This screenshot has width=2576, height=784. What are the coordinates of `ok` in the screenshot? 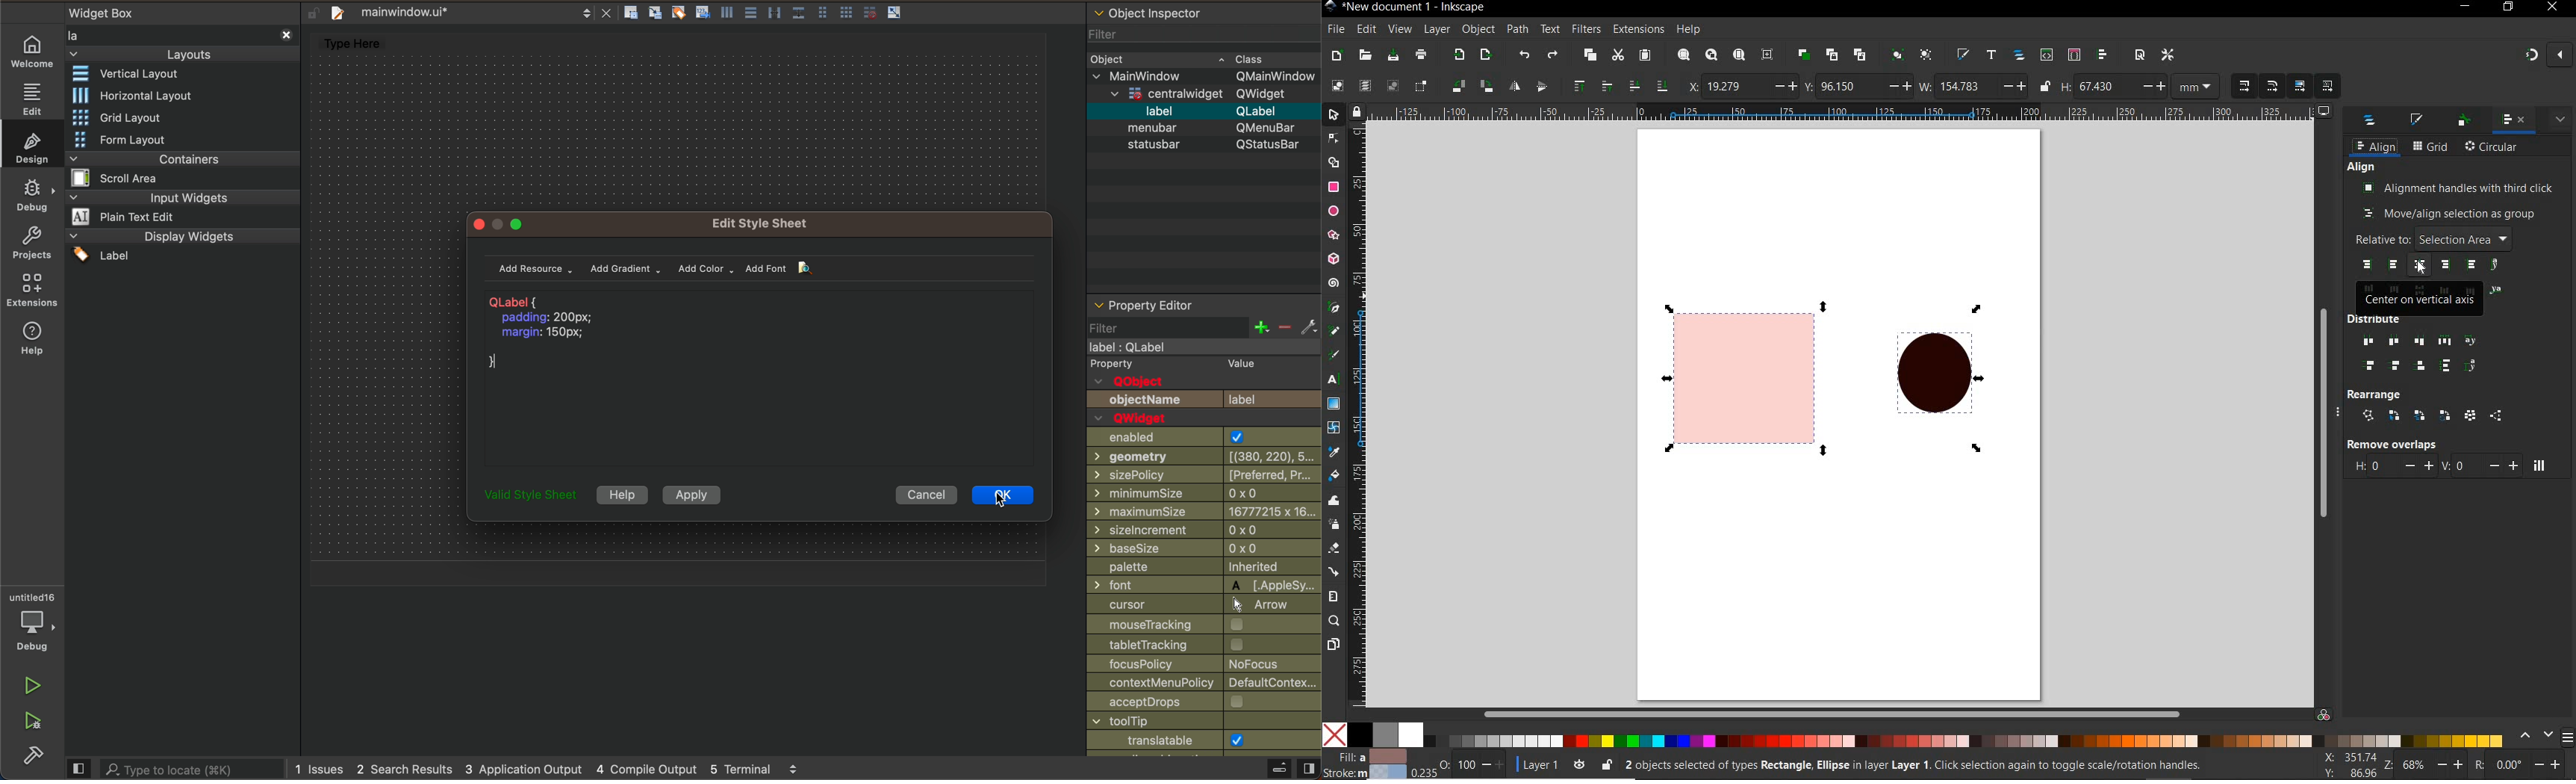 It's located at (1002, 494).